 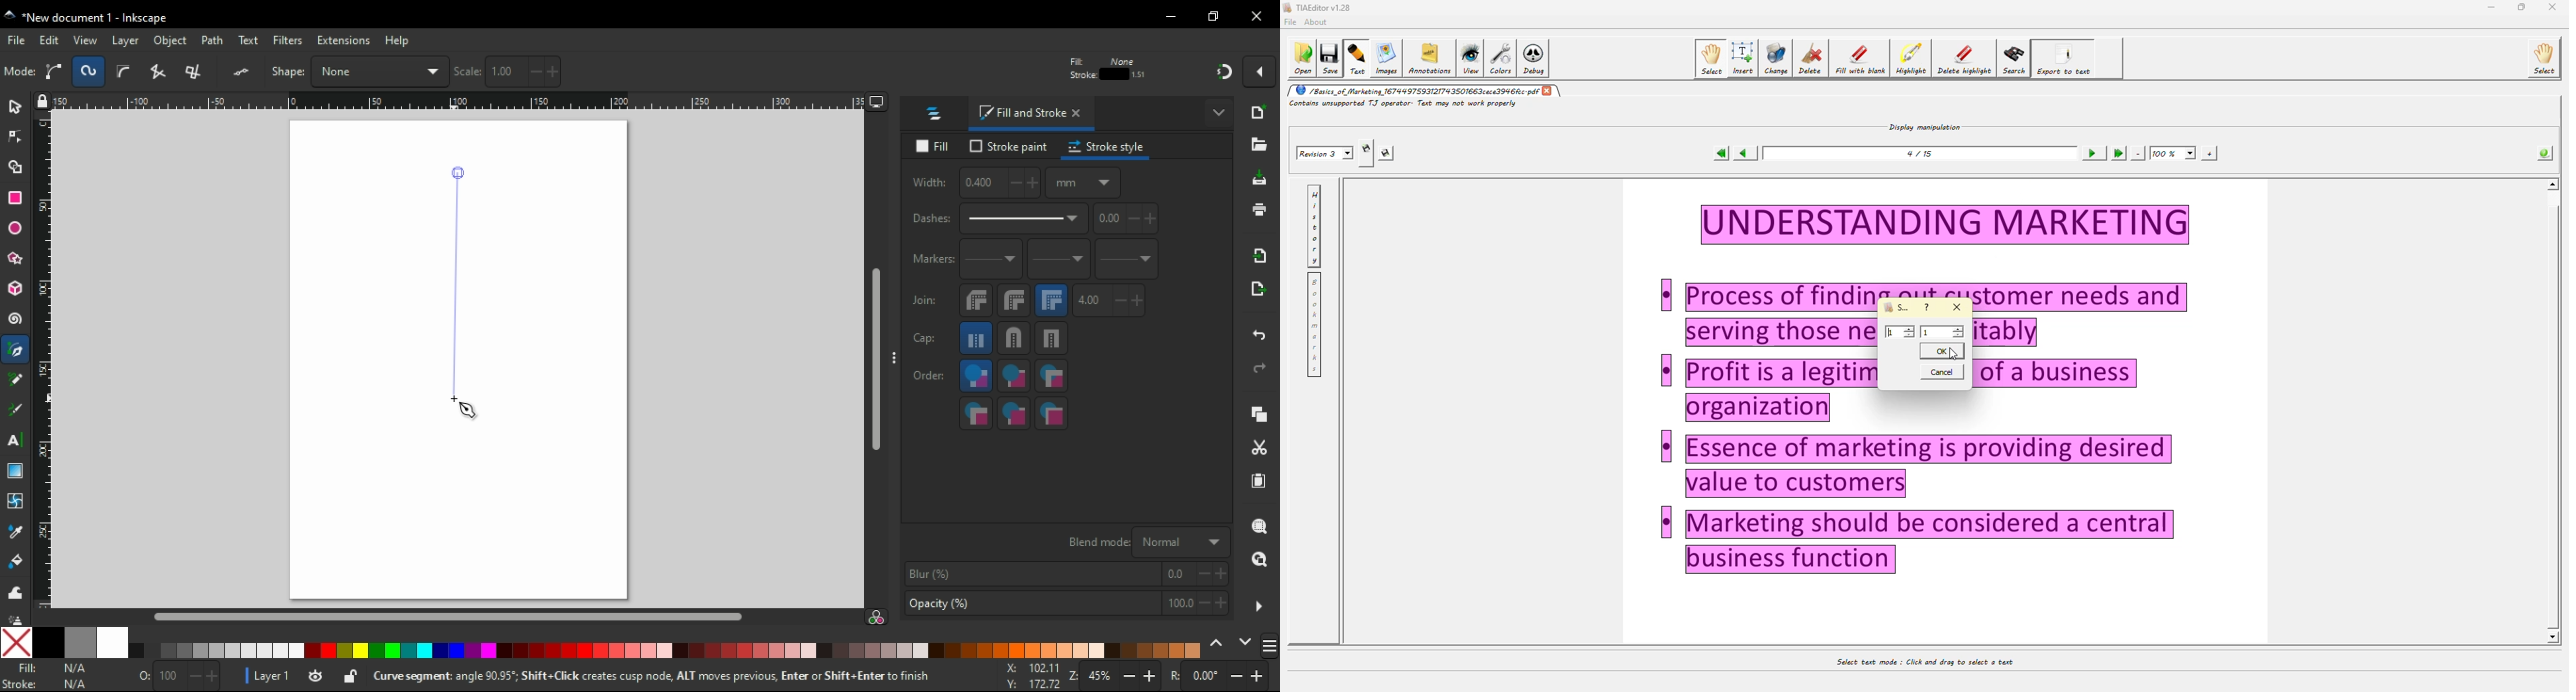 What do you see at coordinates (430, 72) in the screenshot?
I see `lower to bottom` at bounding box center [430, 72].